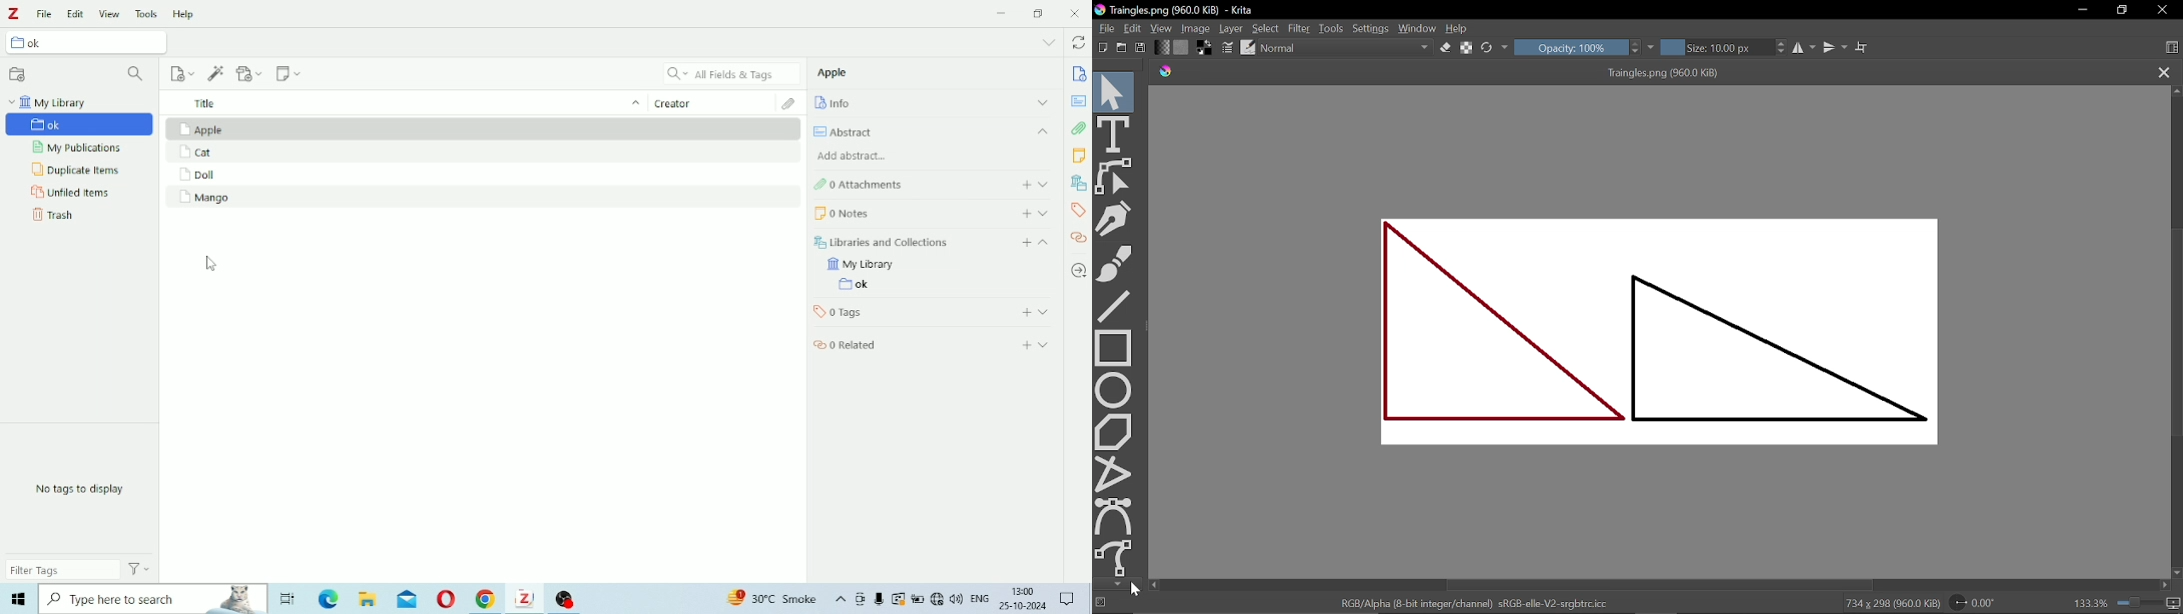  Describe the element at coordinates (2176, 332) in the screenshot. I see `Vertical scrollbar` at that location.